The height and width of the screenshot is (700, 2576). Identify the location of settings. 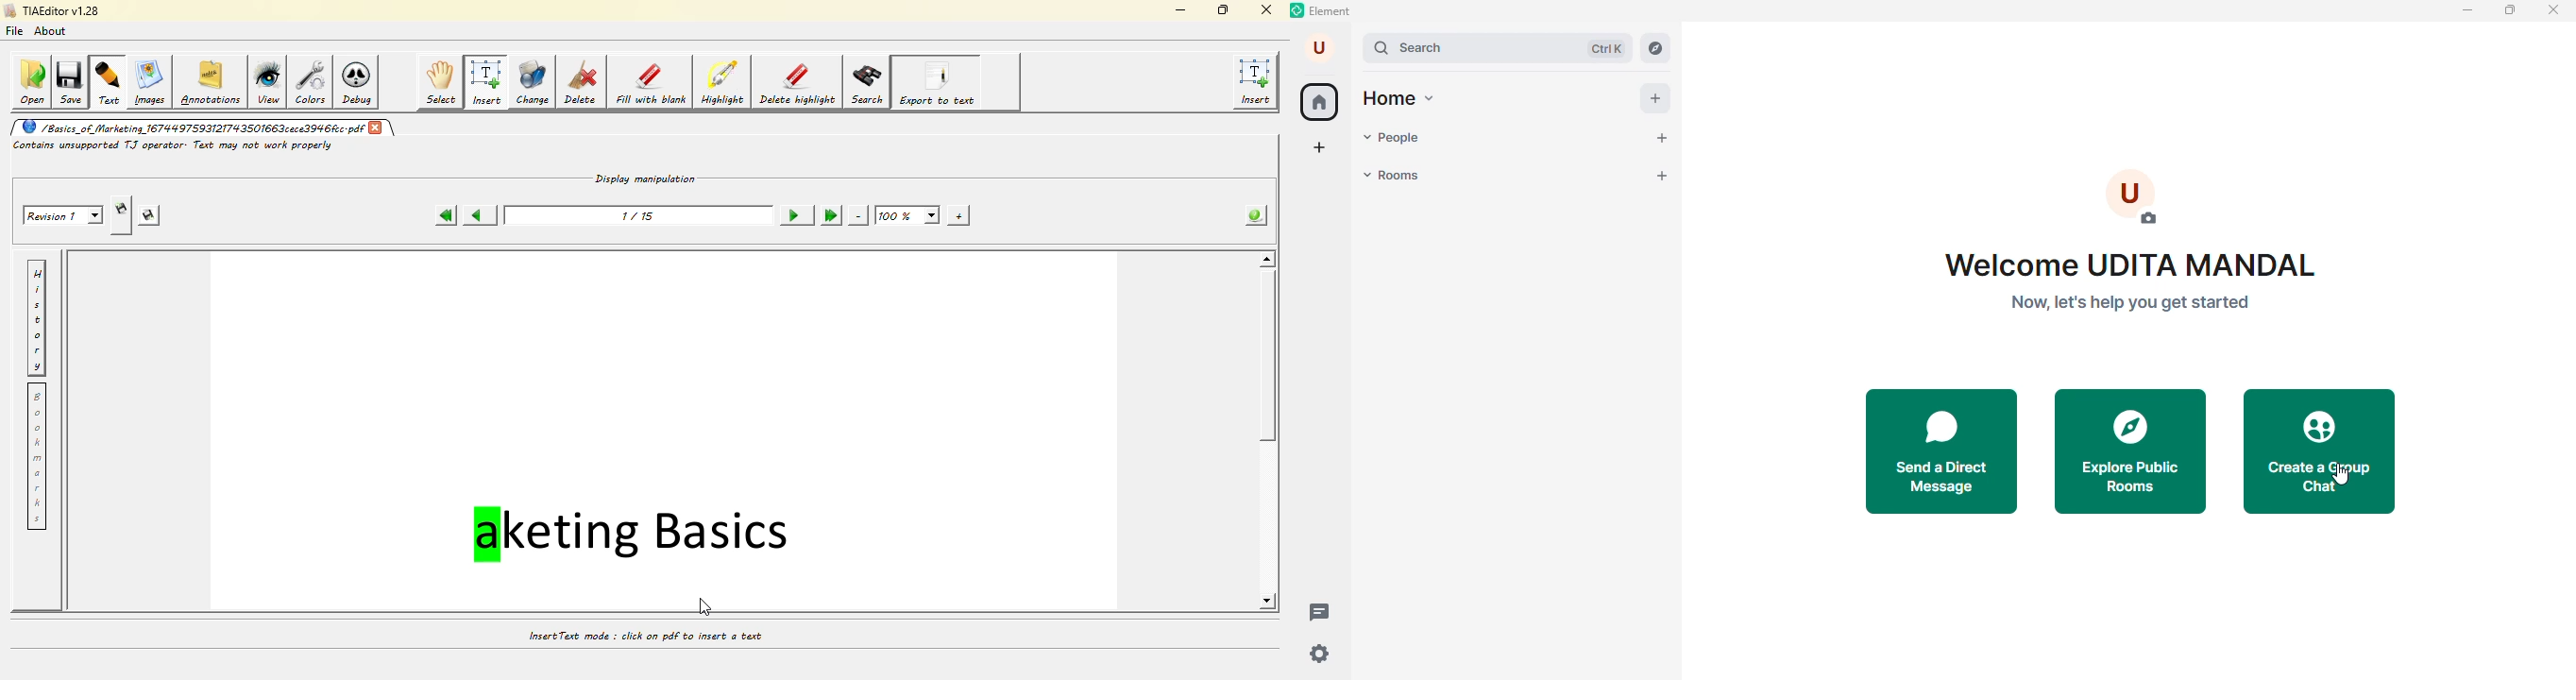
(1319, 654).